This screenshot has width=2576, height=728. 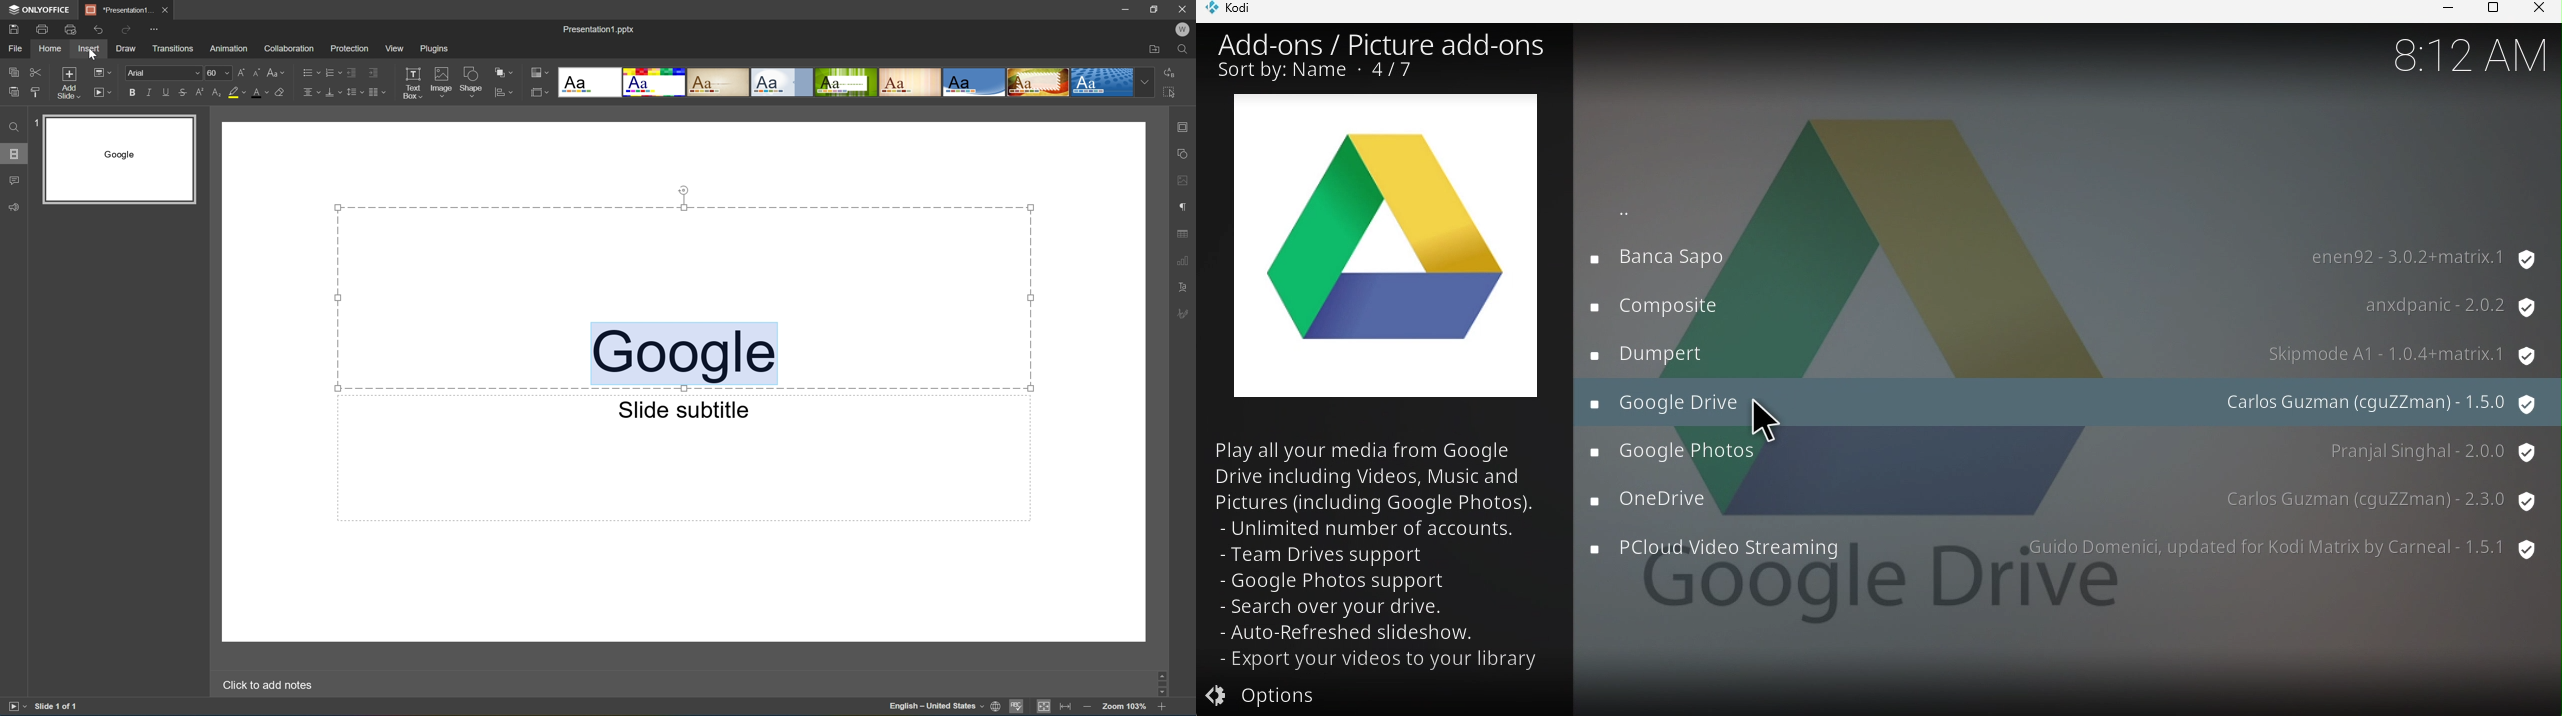 What do you see at coordinates (280, 92) in the screenshot?
I see `Clear style` at bounding box center [280, 92].